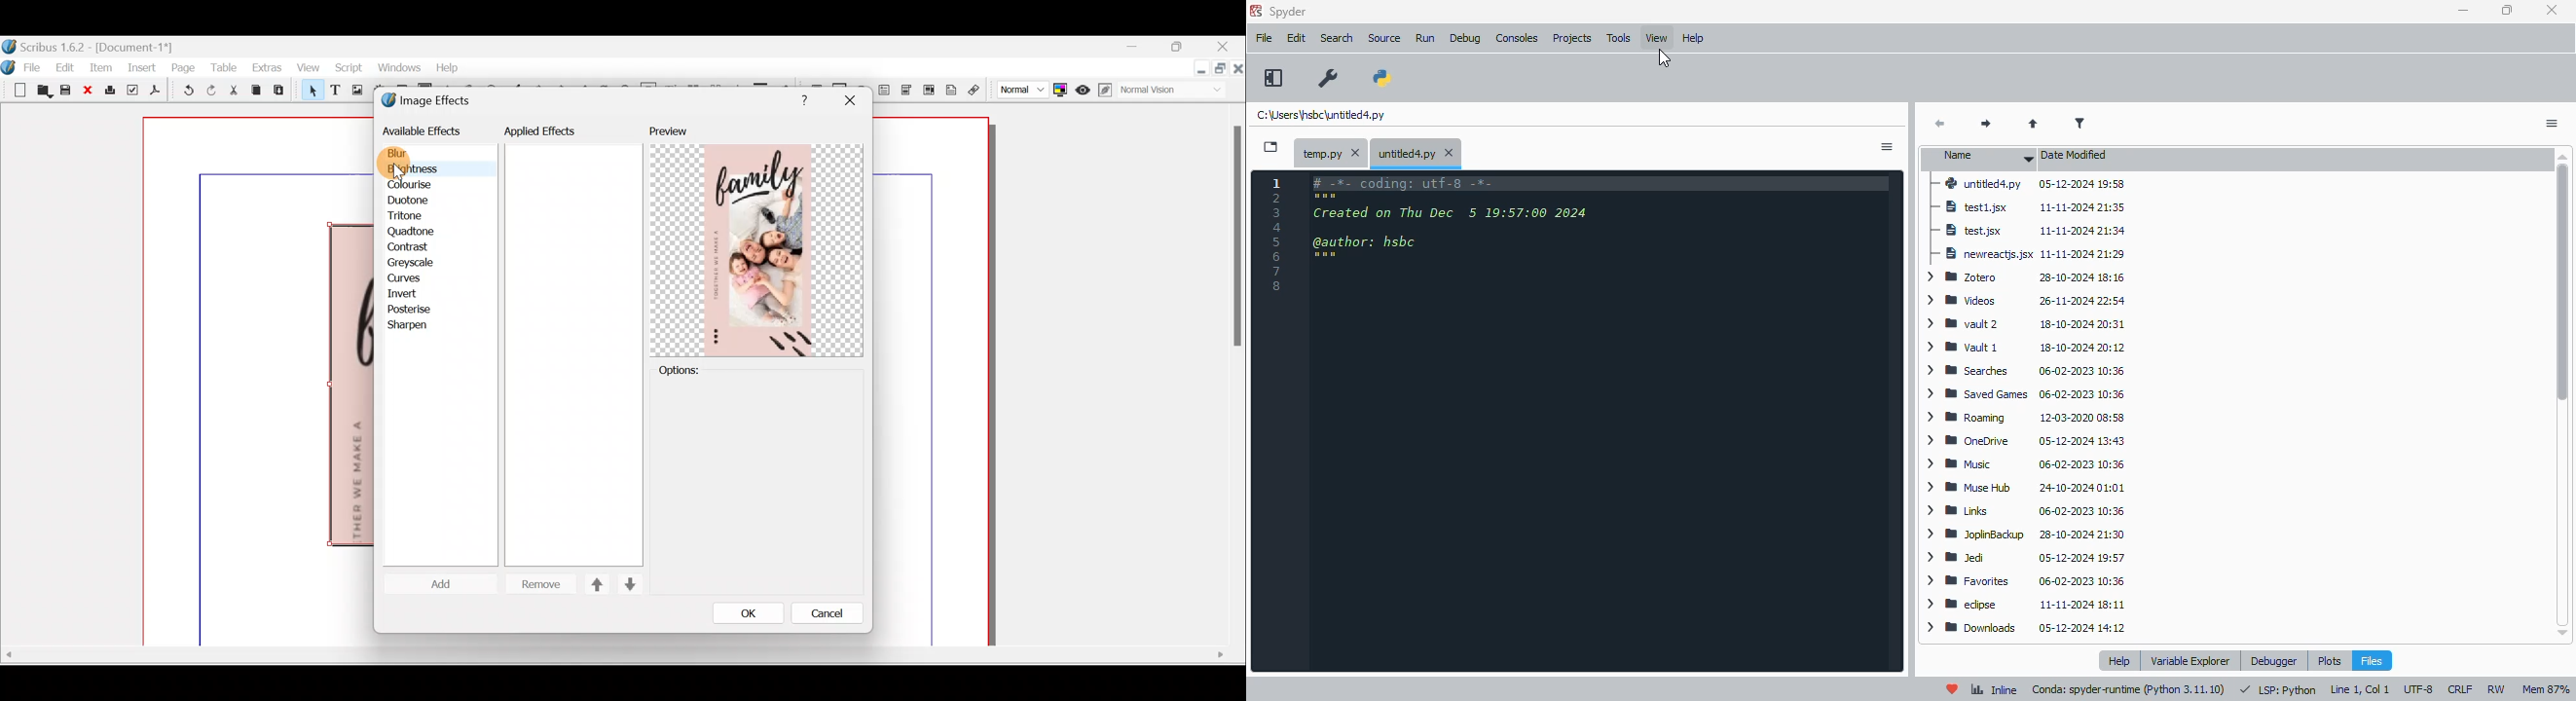  I want to click on consoles, so click(1517, 37).